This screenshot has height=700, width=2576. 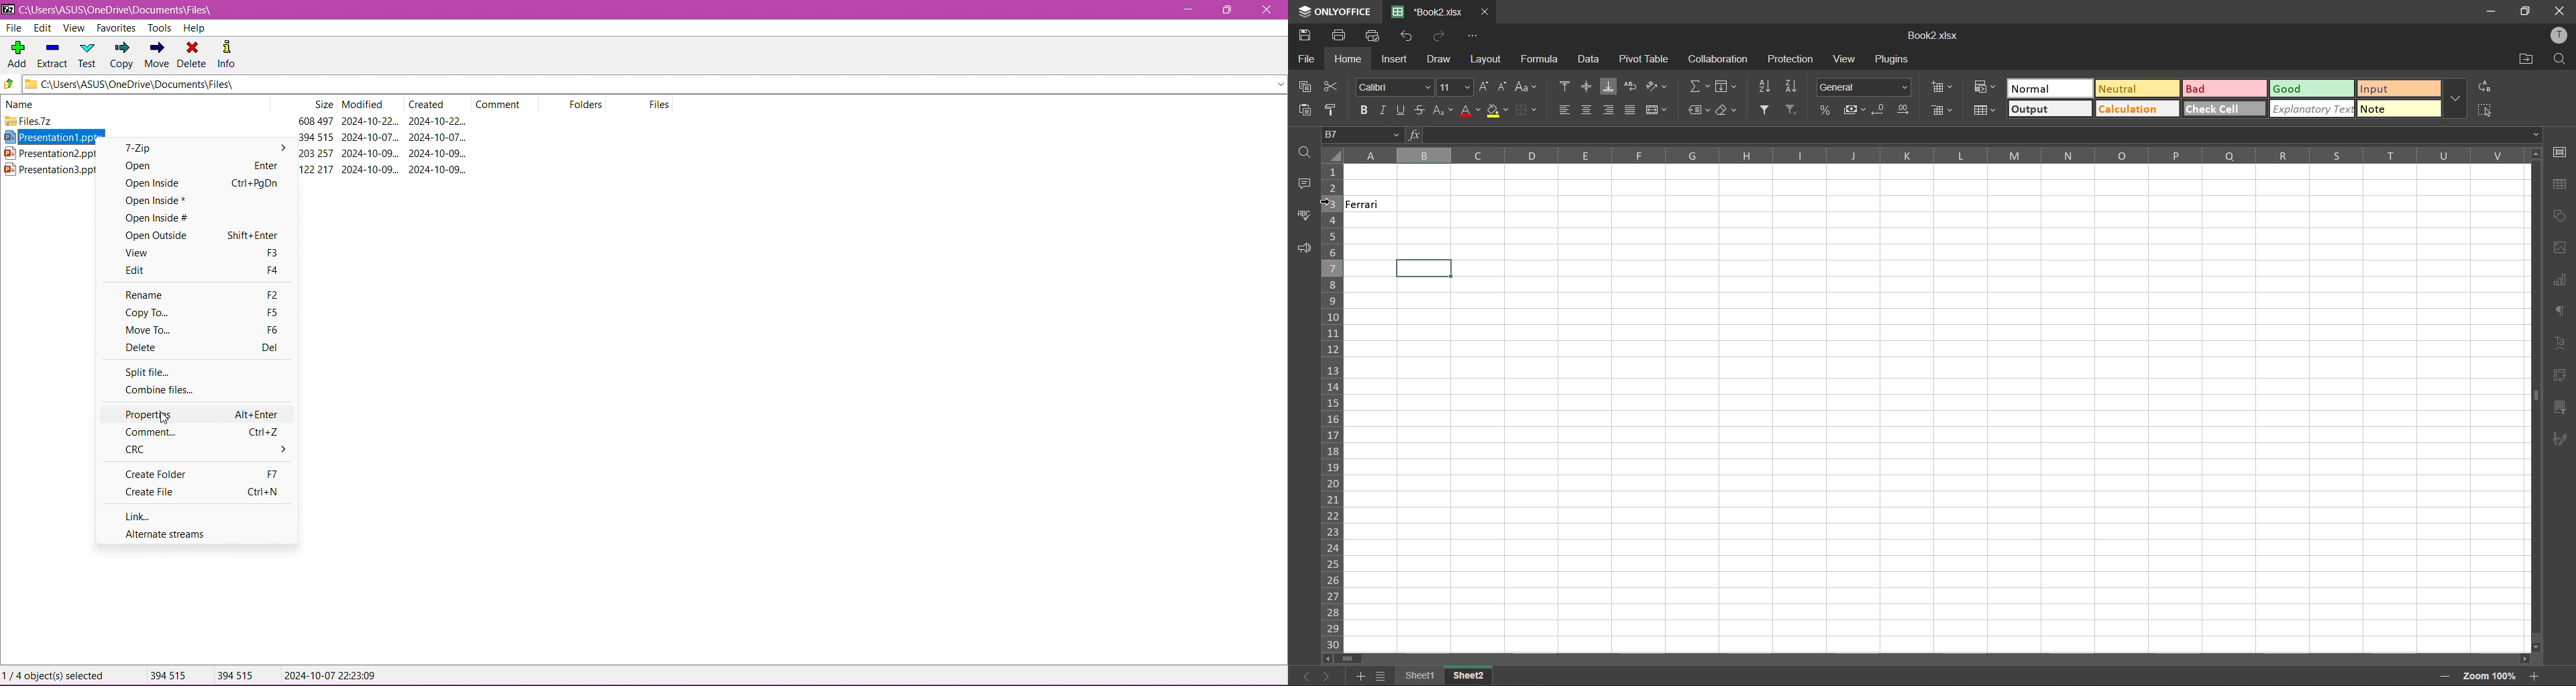 What do you see at coordinates (1825, 109) in the screenshot?
I see `percent` at bounding box center [1825, 109].